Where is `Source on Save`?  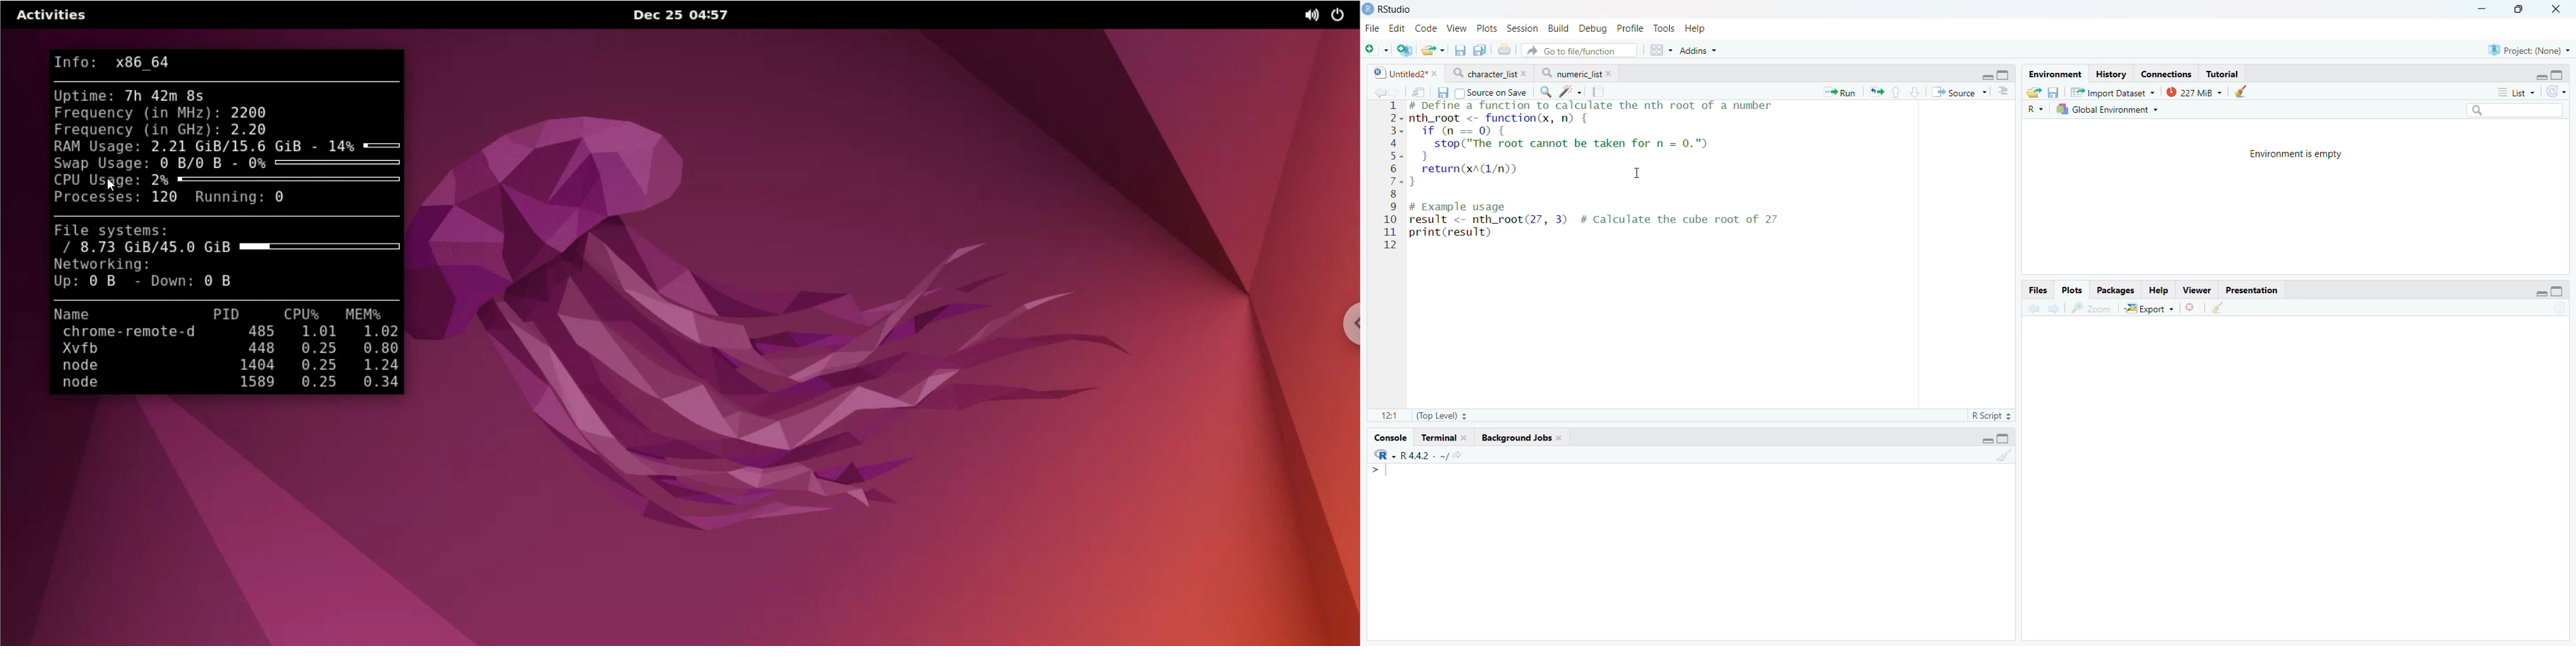
Source on Save is located at coordinates (1491, 92).